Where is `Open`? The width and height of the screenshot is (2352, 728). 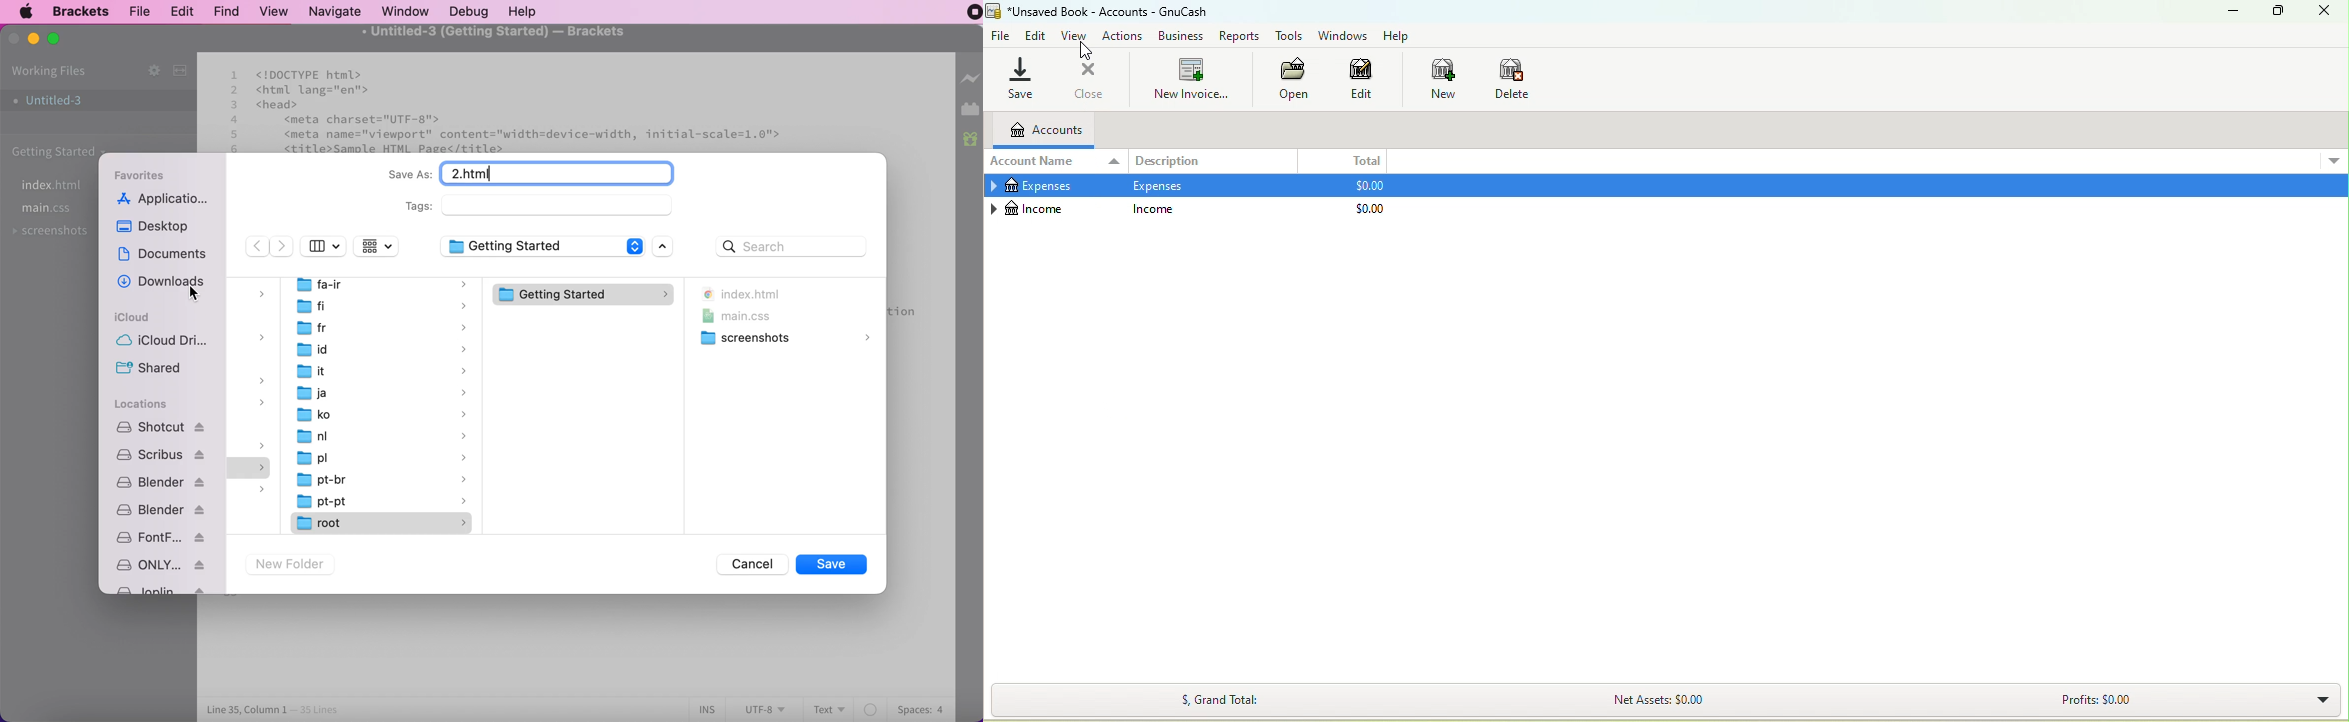
Open is located at coordinates (1292, 80).